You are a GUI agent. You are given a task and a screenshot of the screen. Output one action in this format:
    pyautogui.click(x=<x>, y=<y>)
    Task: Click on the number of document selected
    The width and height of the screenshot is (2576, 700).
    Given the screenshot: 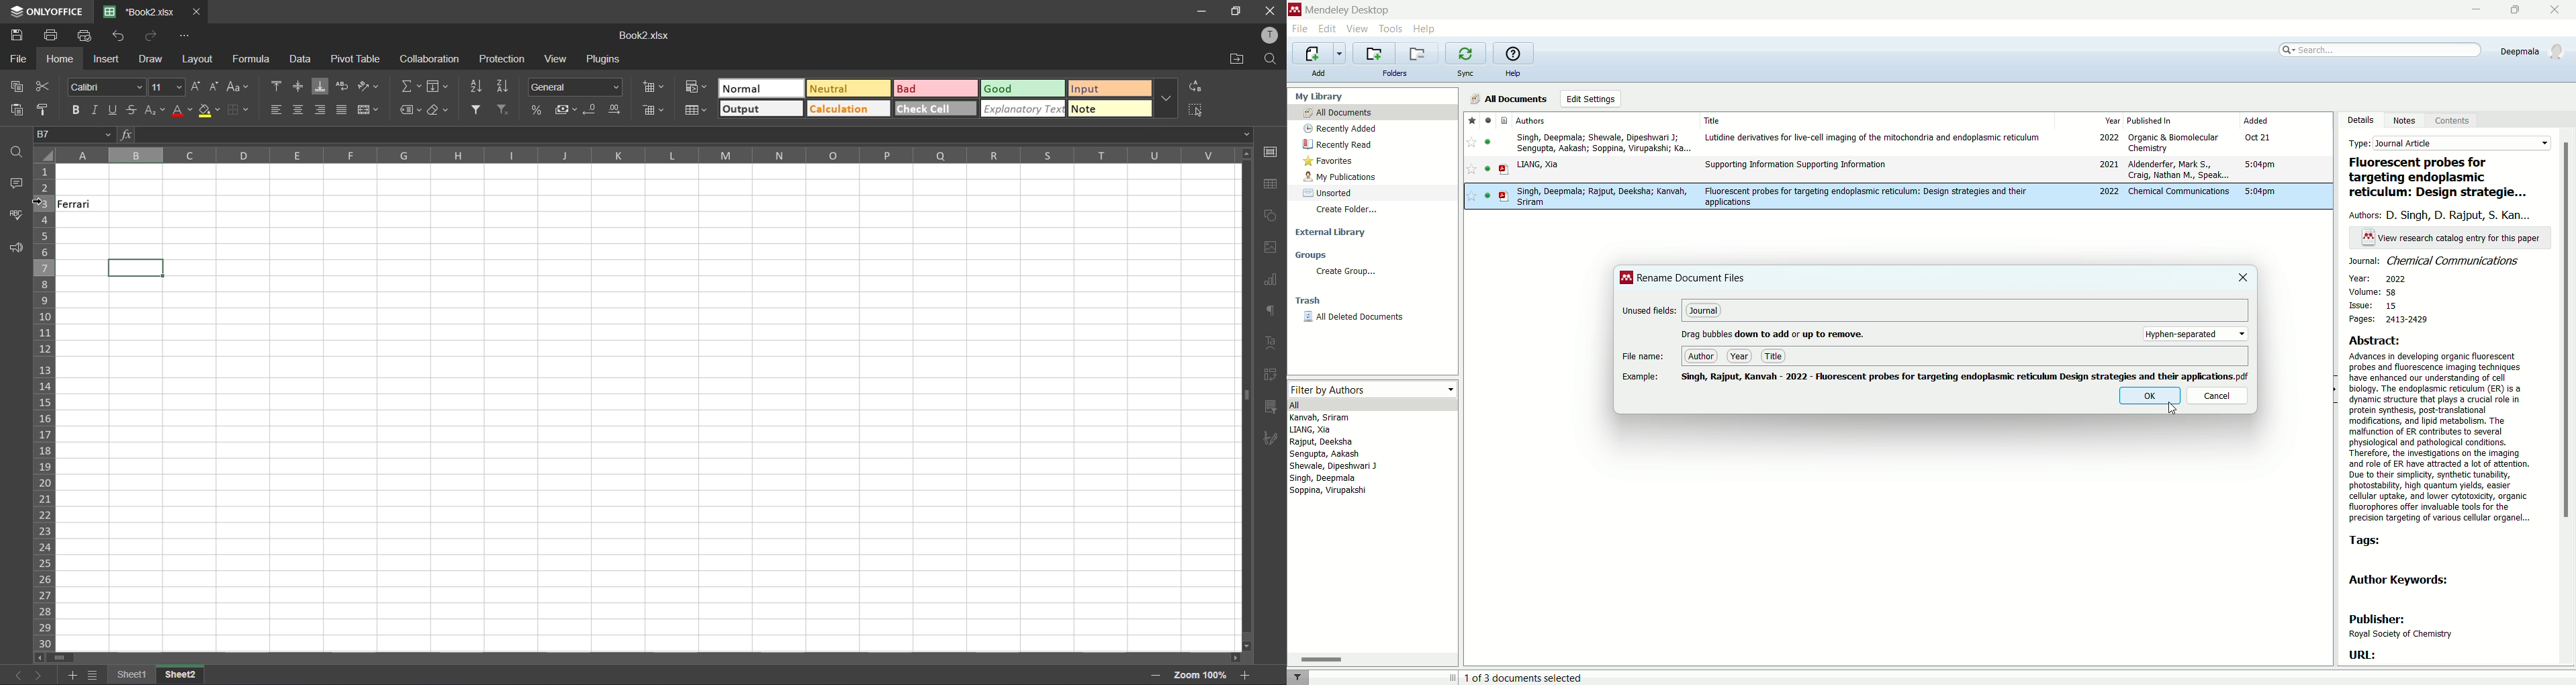 What is the action you would take?
    pyautogui.click(x=1525, y=677)
    